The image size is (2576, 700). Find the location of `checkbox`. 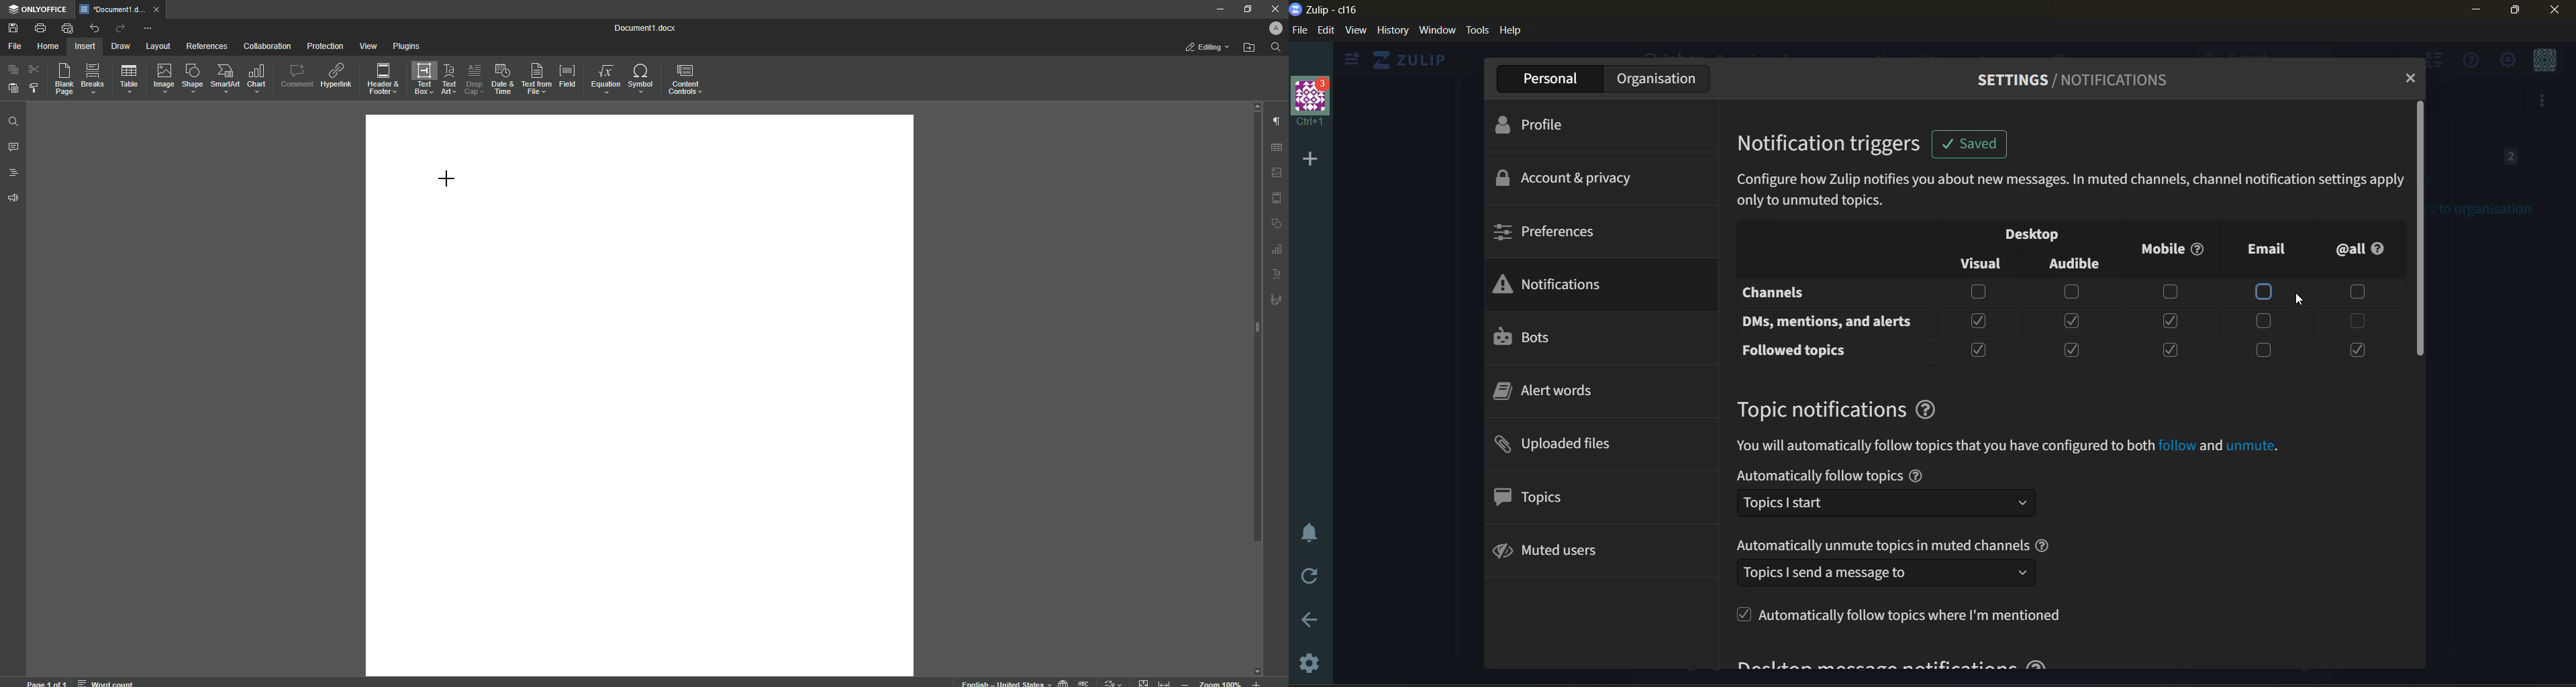

checkbox is located at coordinates (2169, 291).